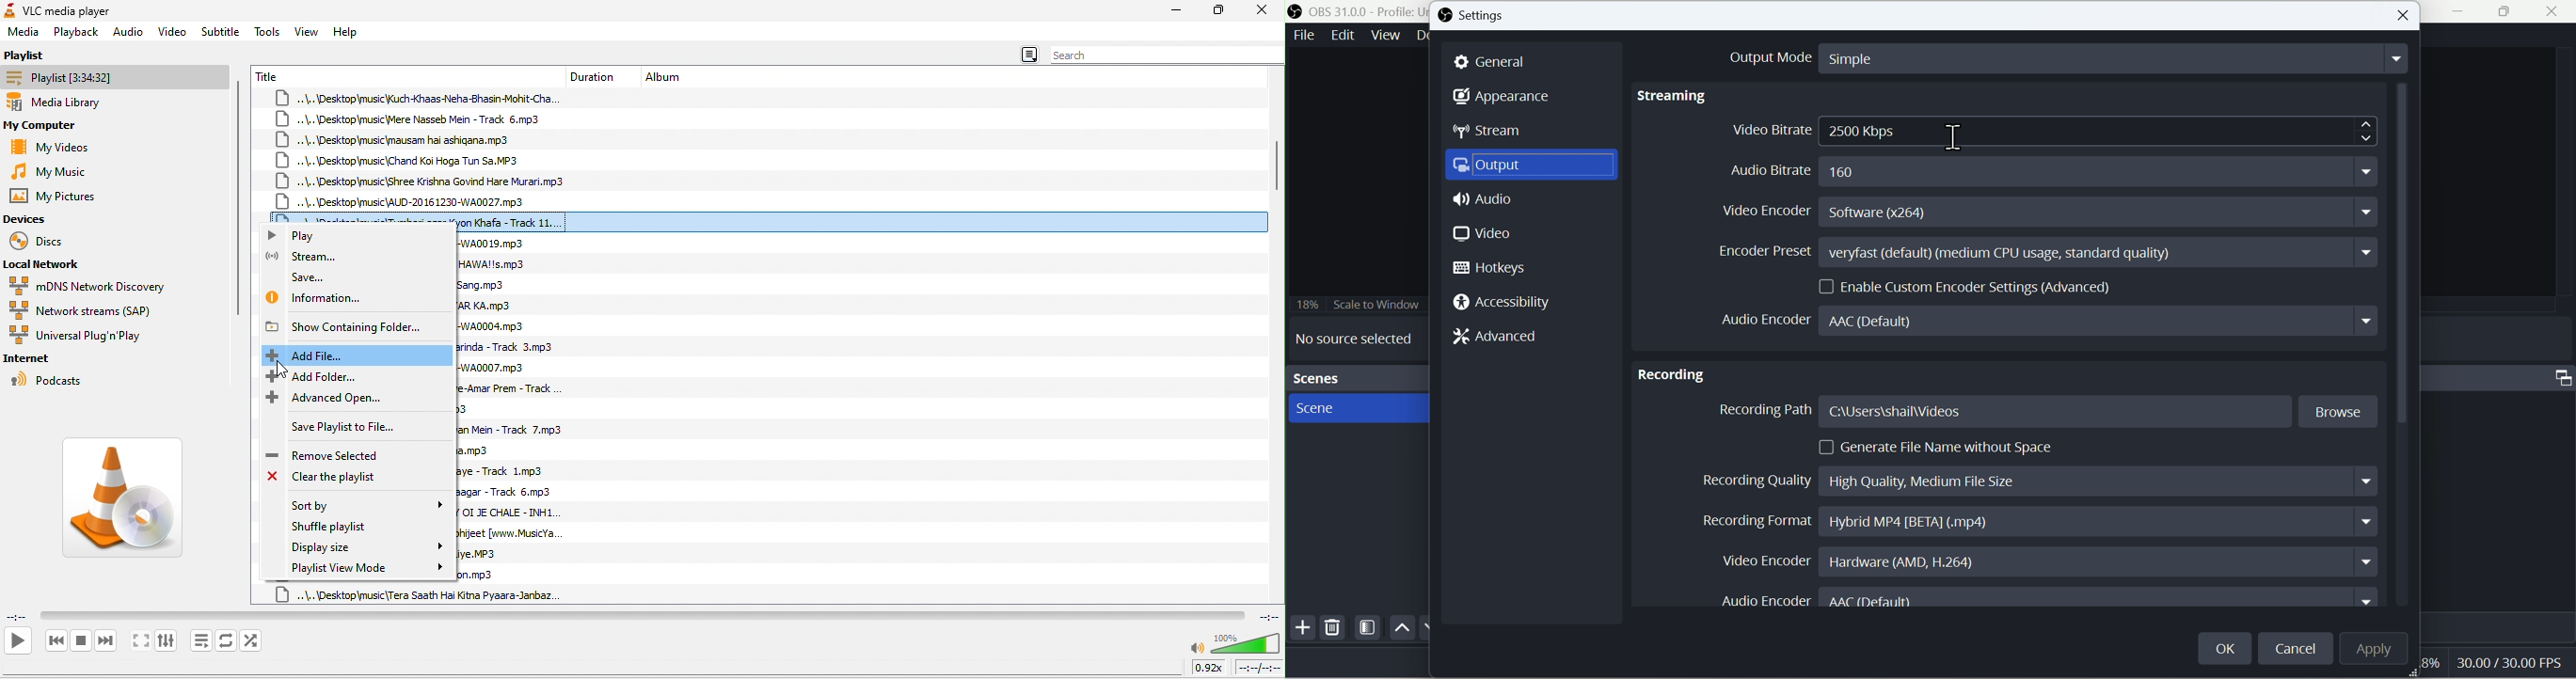 The width and height of the screenshot is (2576, 700). Describe the element at coordinates (2034, 522) in the screenshot. I see `Recording Format` at that location.